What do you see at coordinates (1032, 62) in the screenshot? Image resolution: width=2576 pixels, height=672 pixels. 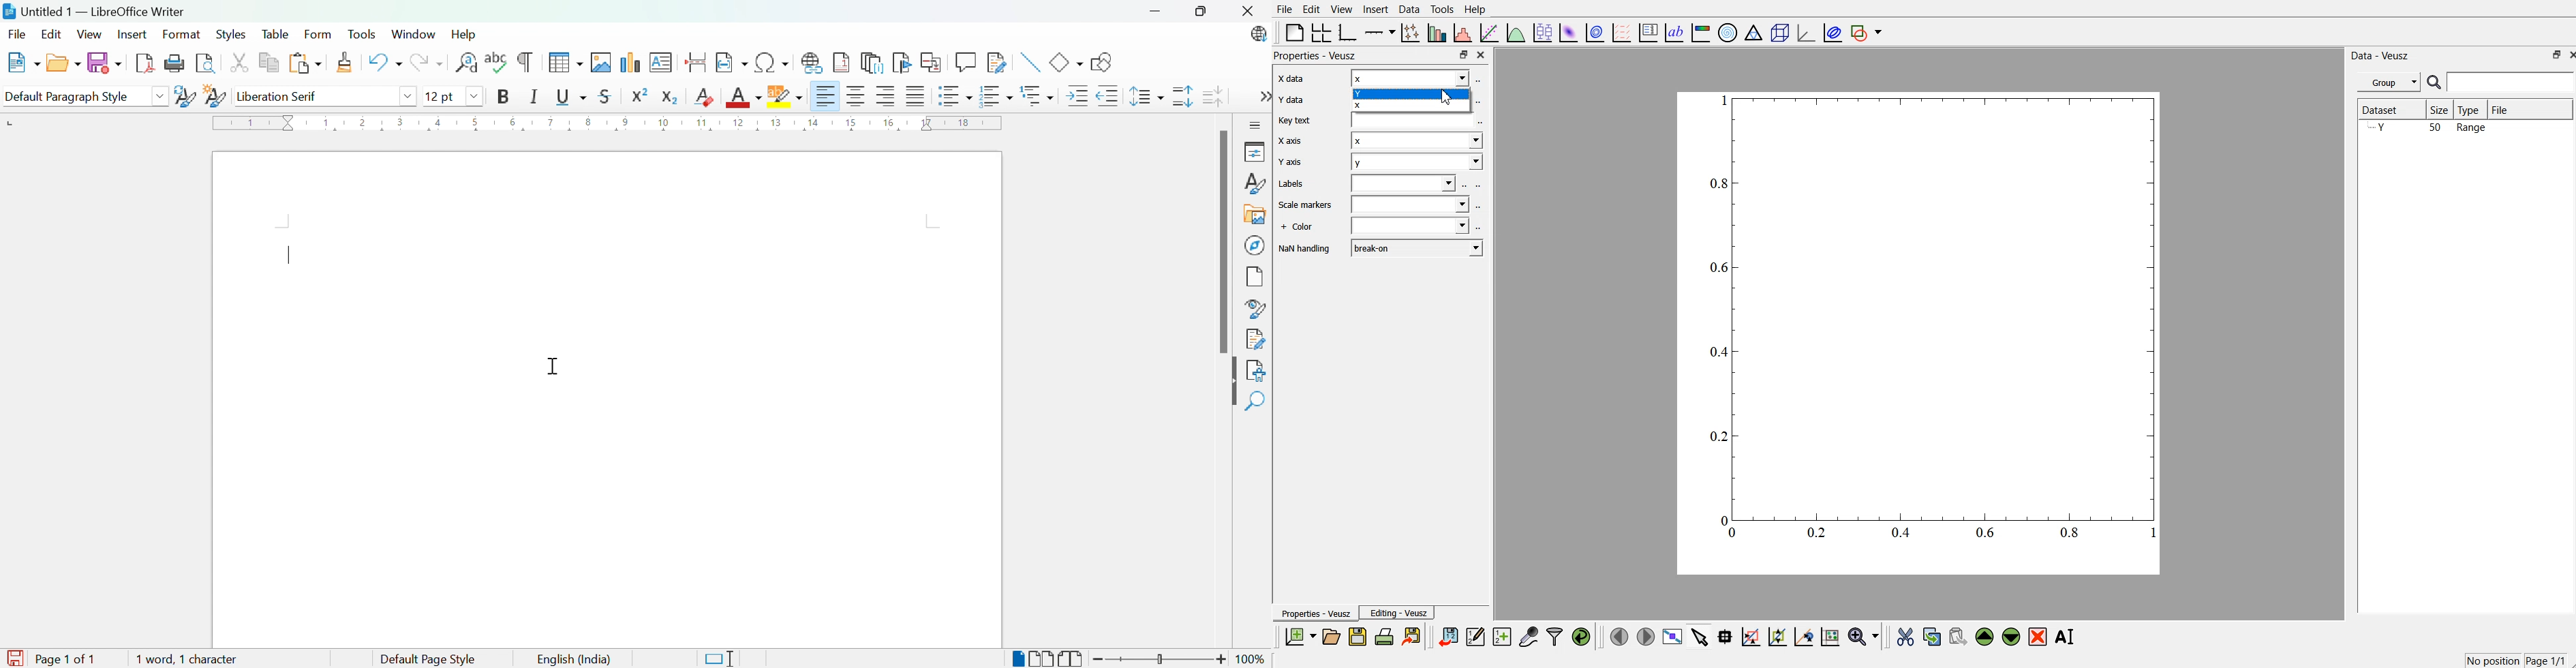 I see `Insert line` at bounding box center [1032, 62].